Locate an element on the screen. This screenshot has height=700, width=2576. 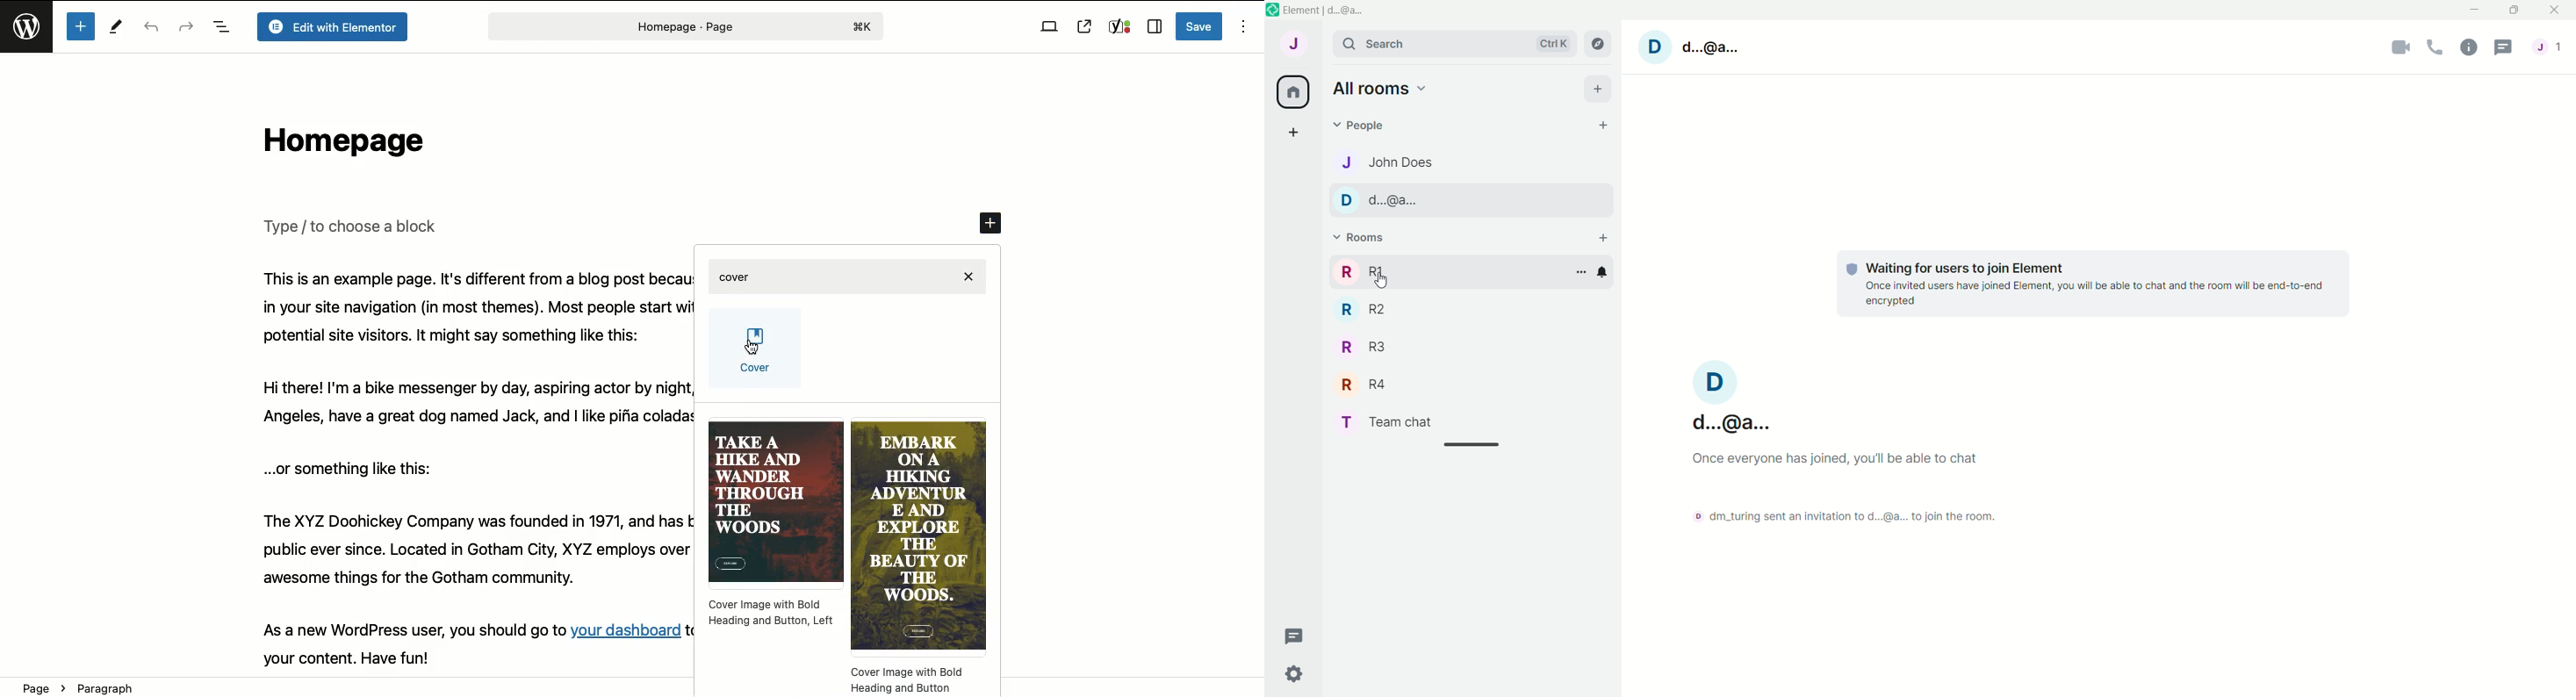
account is located at coordinates (1694, 45).